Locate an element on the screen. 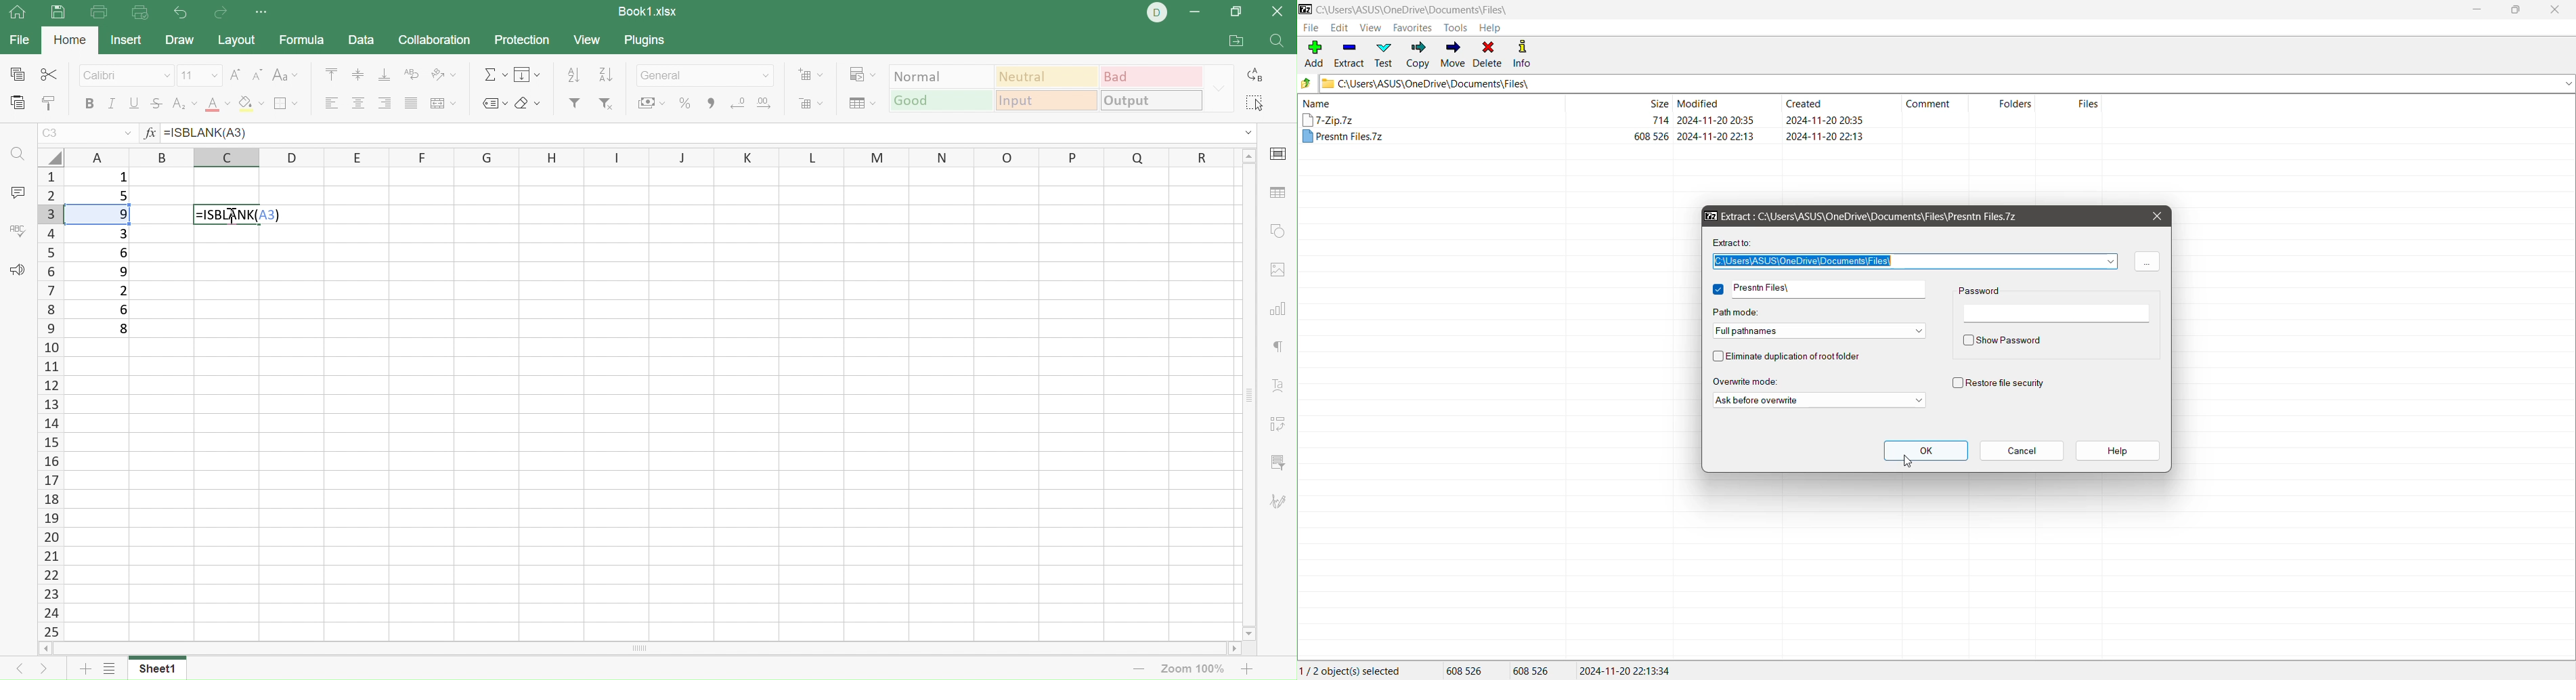 The height and width of the screenshot is (700, 2576). rythym is located at coordinates (1271, 349).